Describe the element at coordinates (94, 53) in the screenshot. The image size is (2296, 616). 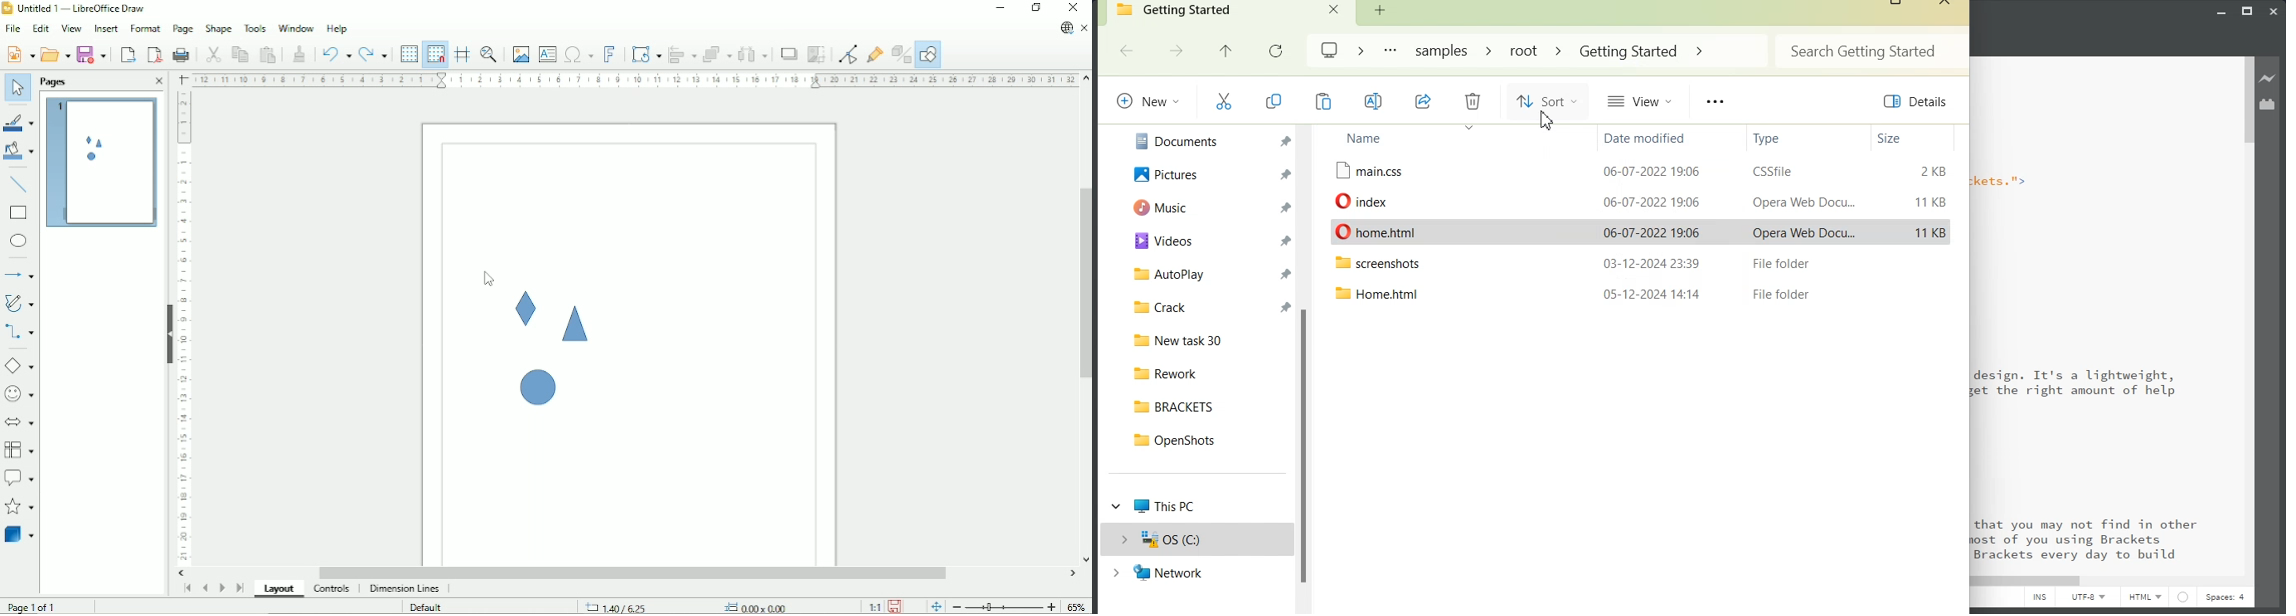
I see `Save` at that location.